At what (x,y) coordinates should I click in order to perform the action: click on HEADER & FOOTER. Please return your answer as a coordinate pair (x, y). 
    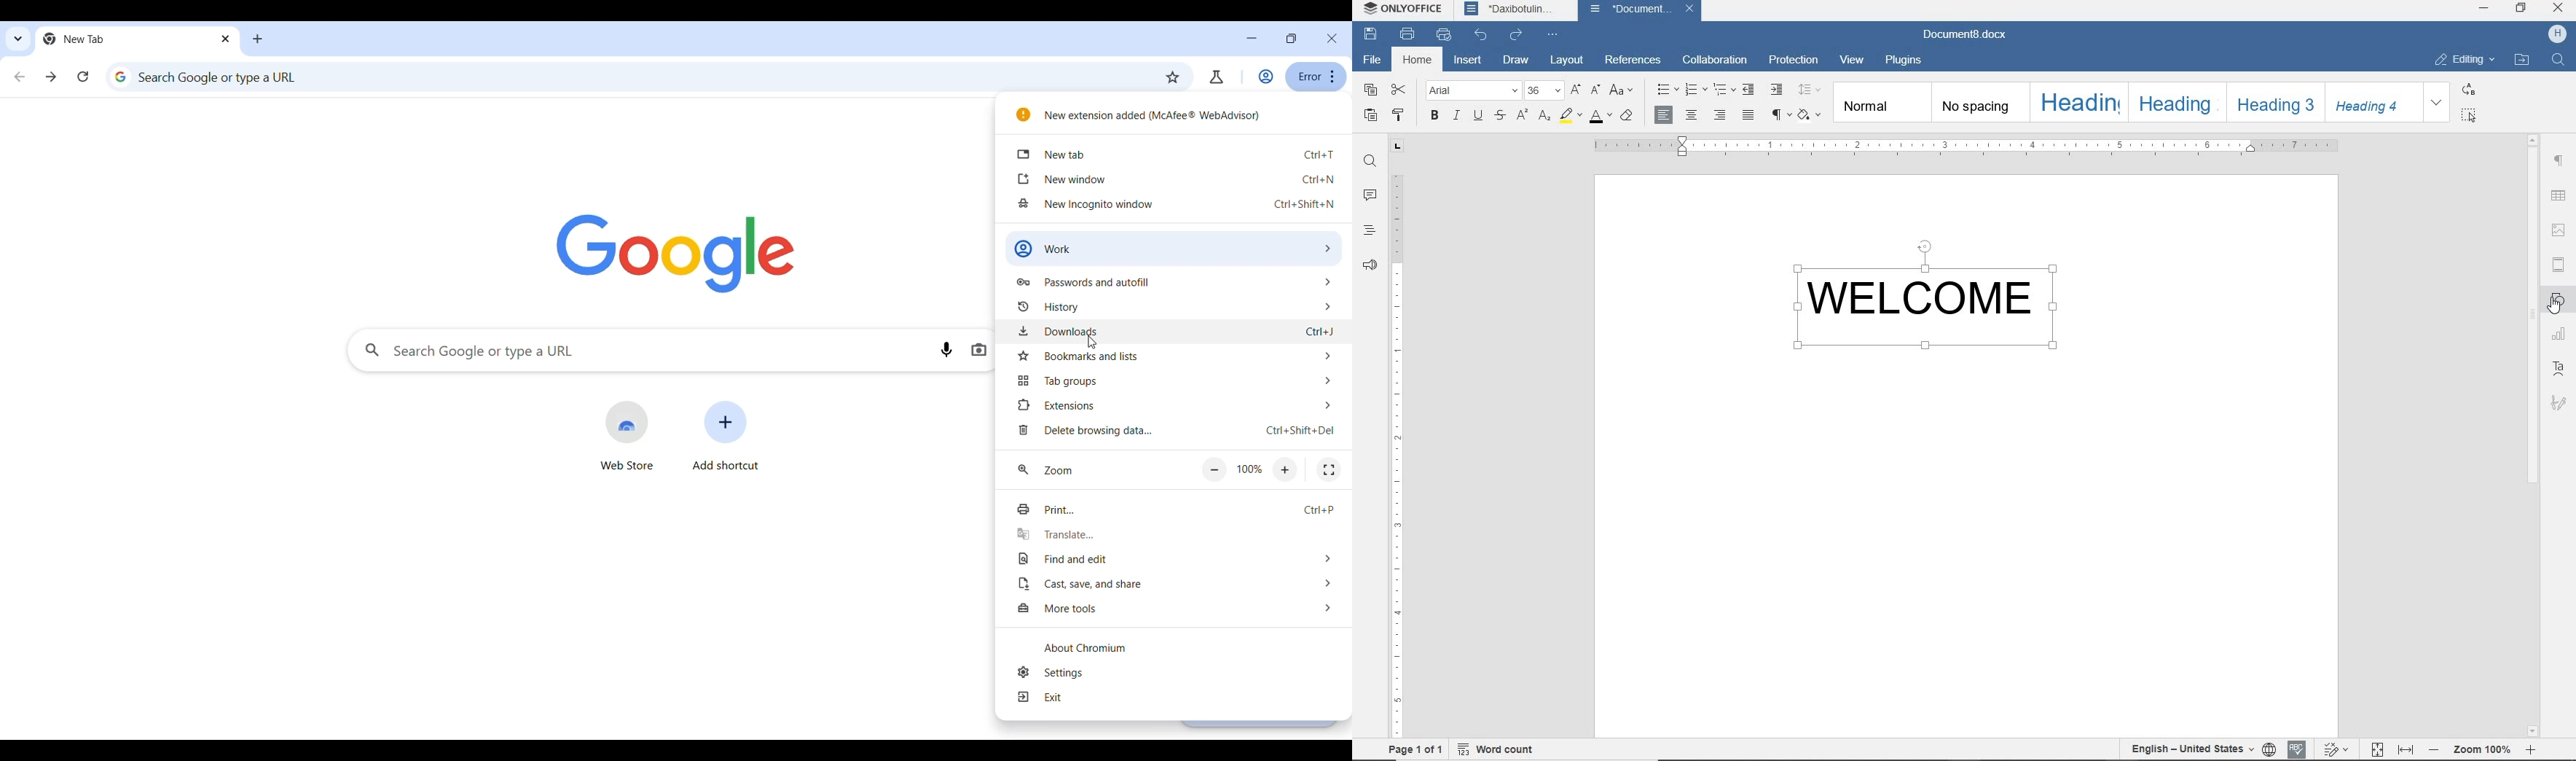
    Looking at the image, I should click on (2560, 265).